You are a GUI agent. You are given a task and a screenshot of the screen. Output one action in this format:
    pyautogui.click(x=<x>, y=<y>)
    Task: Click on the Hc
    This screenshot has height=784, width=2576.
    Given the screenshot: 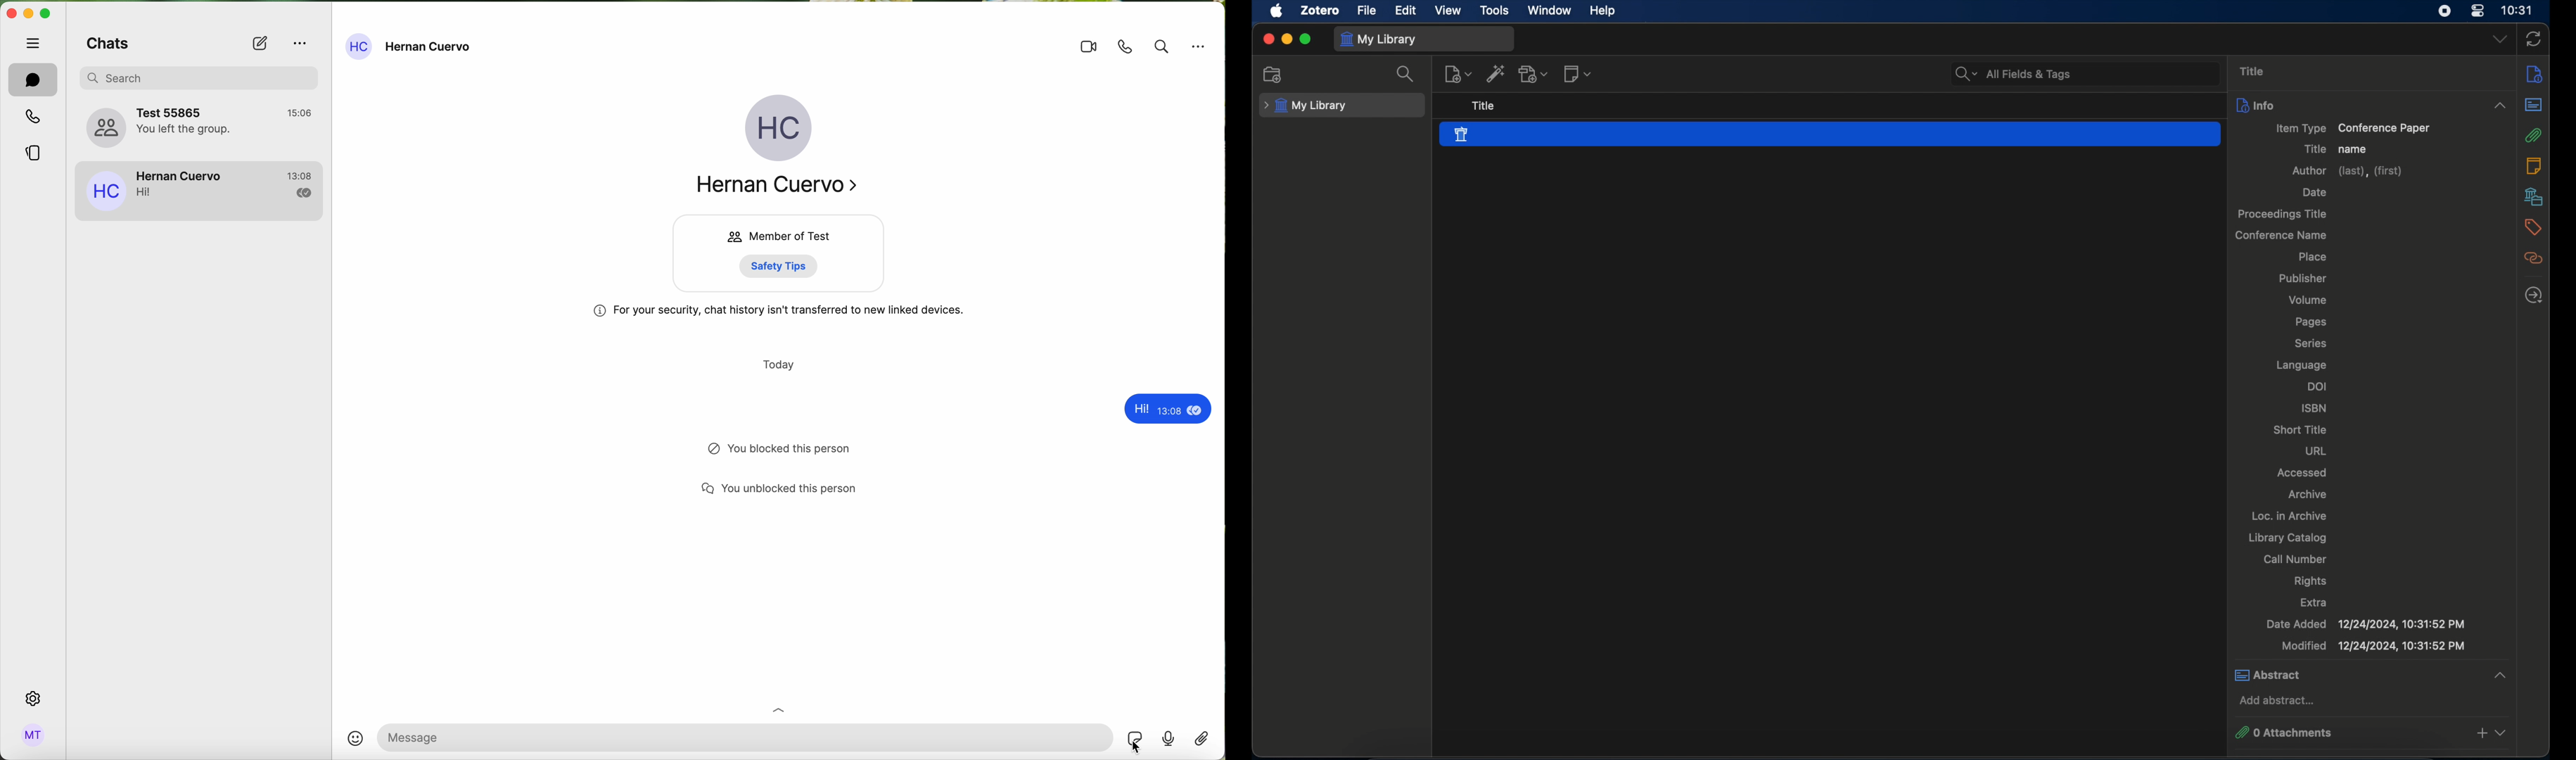 What is the action you would take?
    pyautogui.click(x=777, y=130)
    